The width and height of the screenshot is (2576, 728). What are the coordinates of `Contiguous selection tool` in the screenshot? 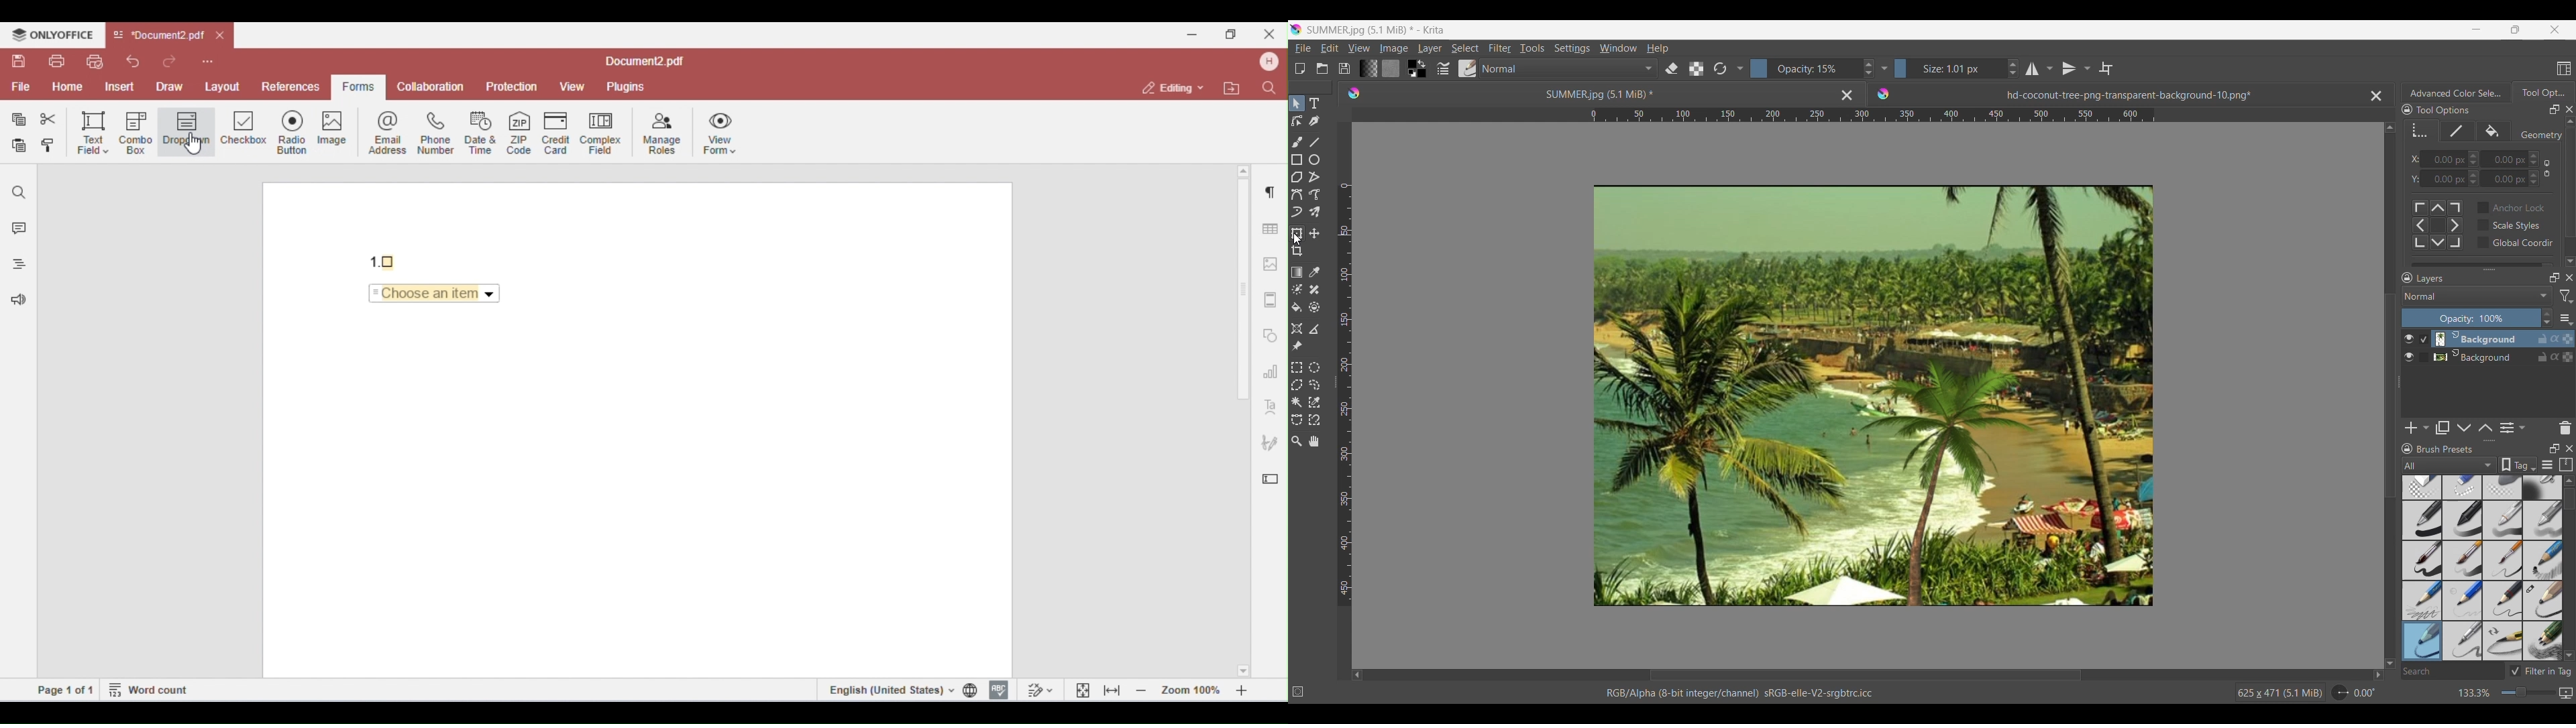 It's located at (1297, 402).